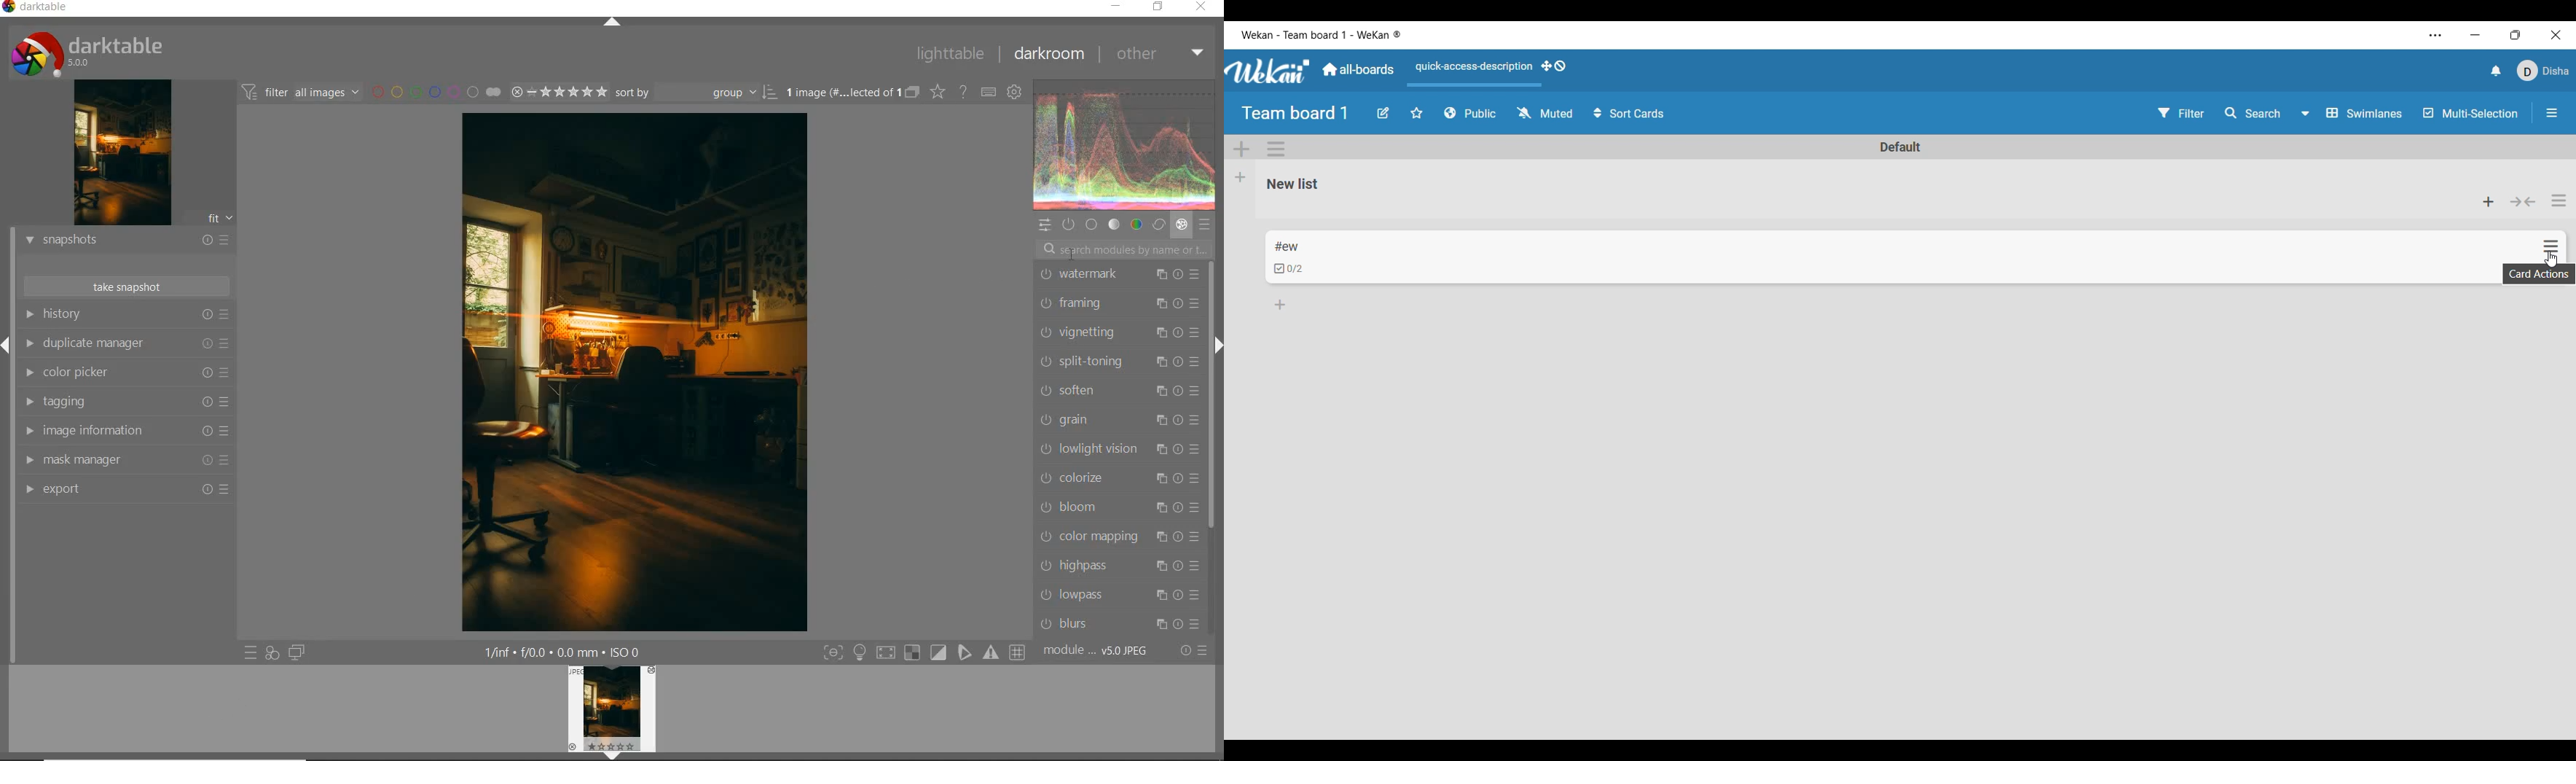  What do you see at coordinates (1099, 652) in the screenshot?
I see `module` at bounding box center [1099, 652].